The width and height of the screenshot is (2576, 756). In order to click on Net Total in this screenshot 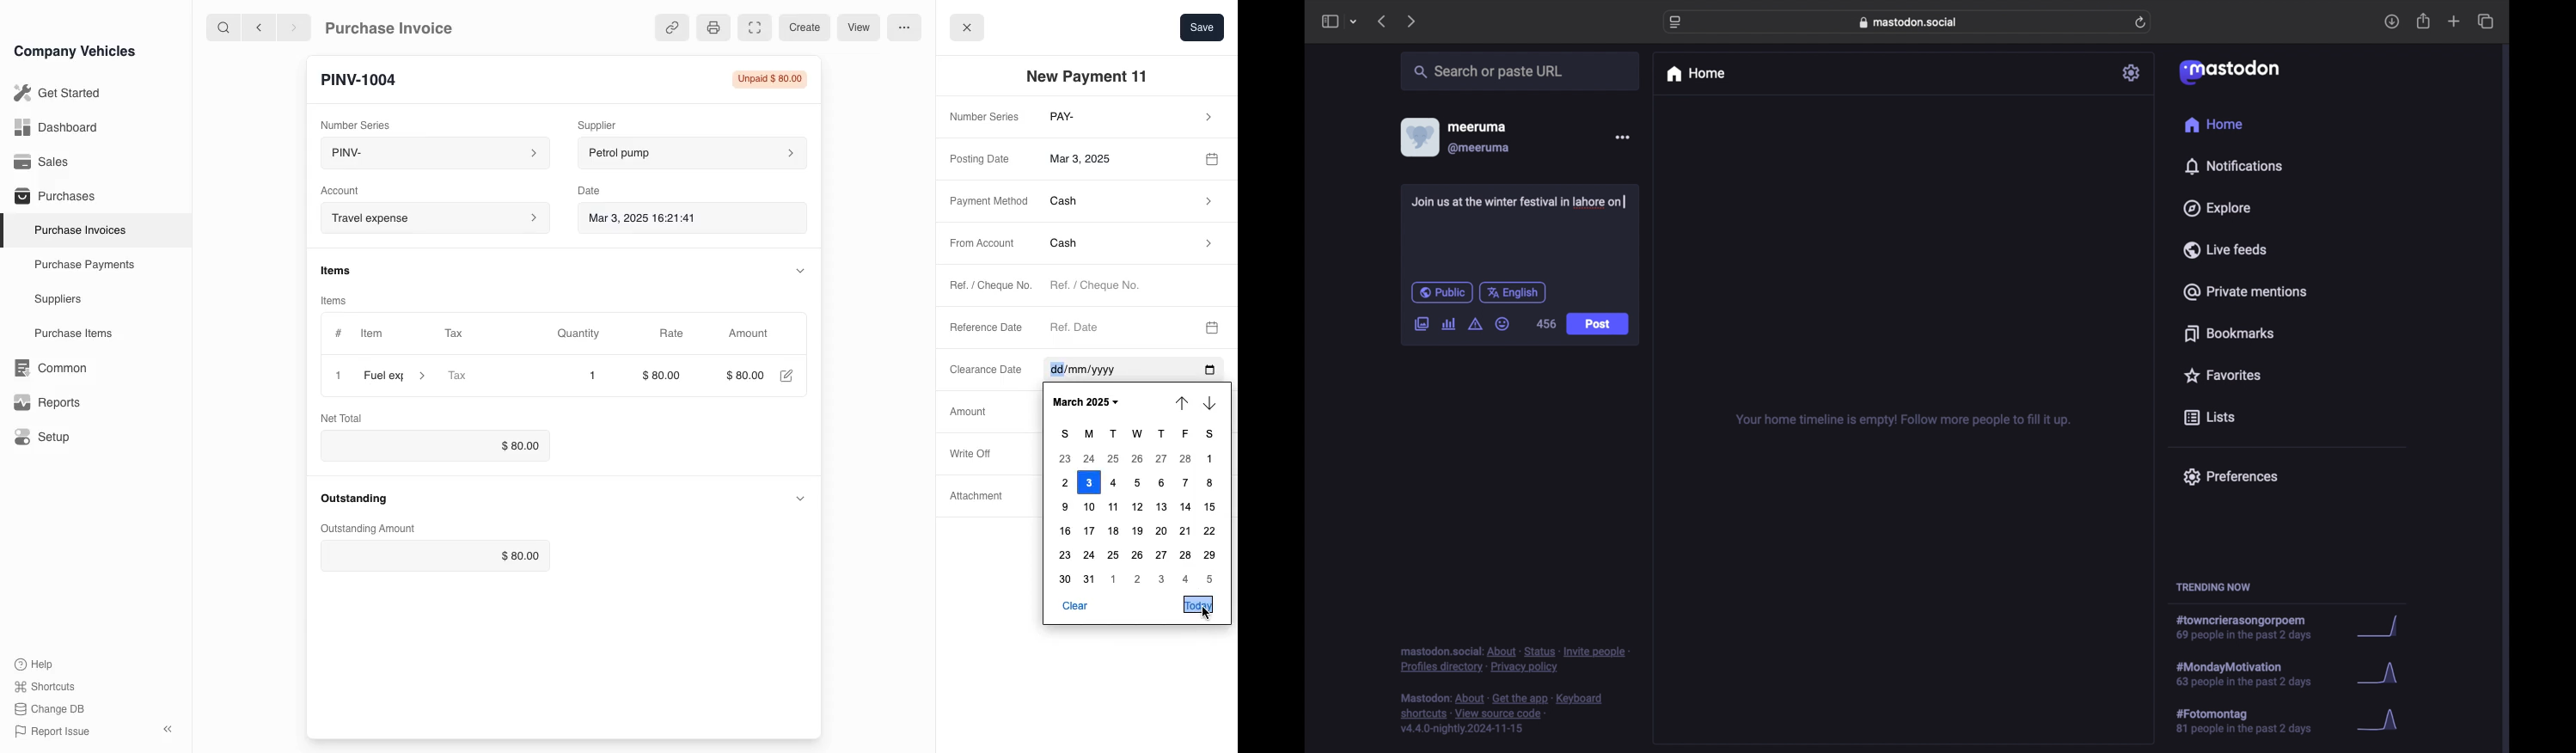, I will do `click(345, 417)`.